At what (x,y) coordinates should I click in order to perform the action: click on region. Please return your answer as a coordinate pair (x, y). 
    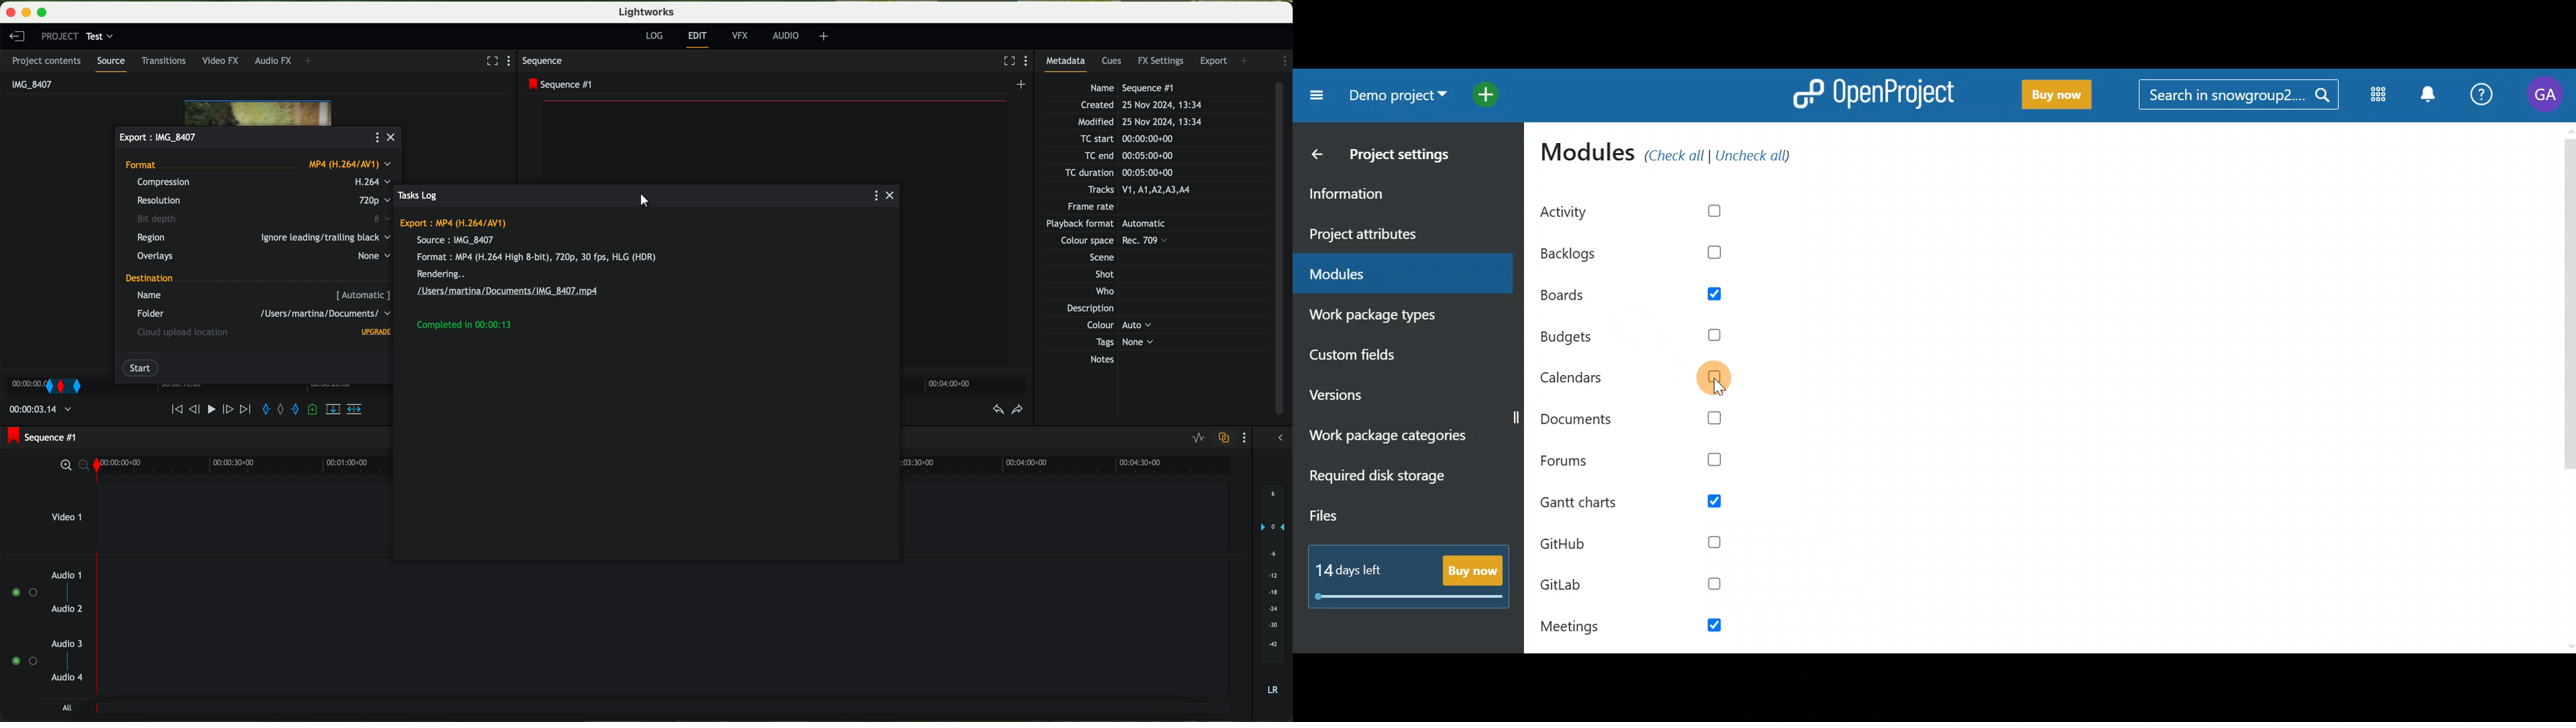
    Looking at the image, I should click on (266, 238).